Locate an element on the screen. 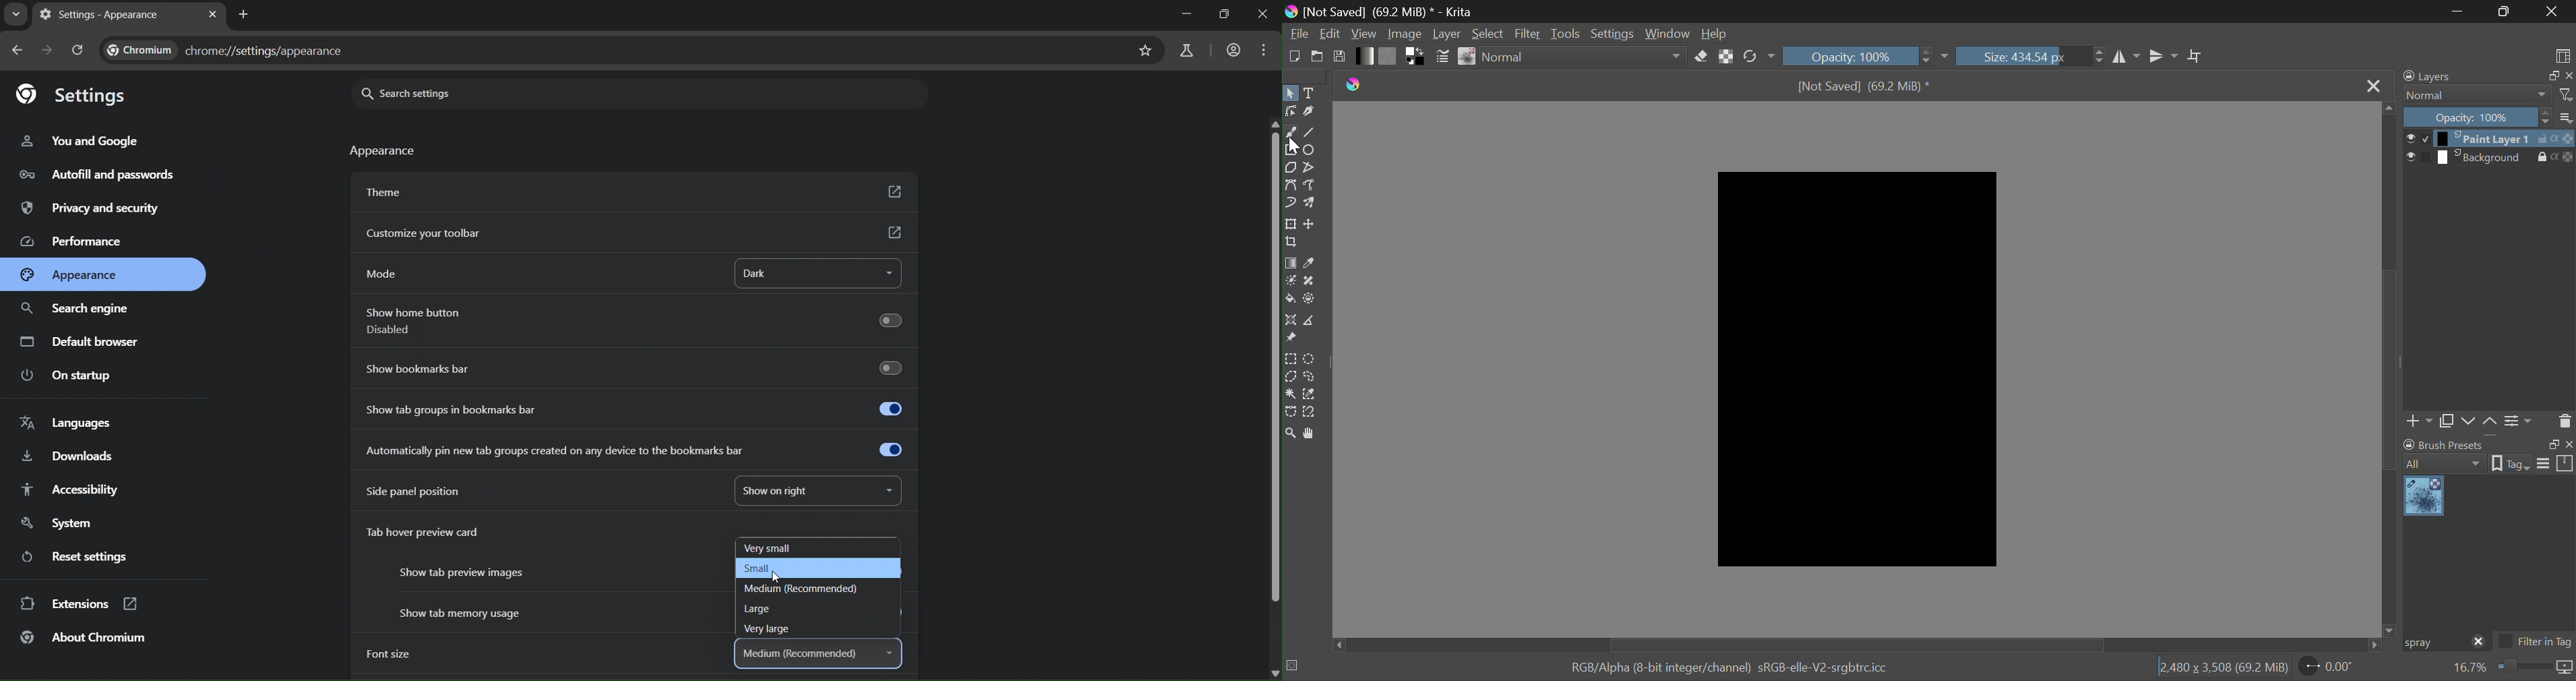 This screenshot has width=2576, height=700. search tabs is located at coordinates (15, 15).